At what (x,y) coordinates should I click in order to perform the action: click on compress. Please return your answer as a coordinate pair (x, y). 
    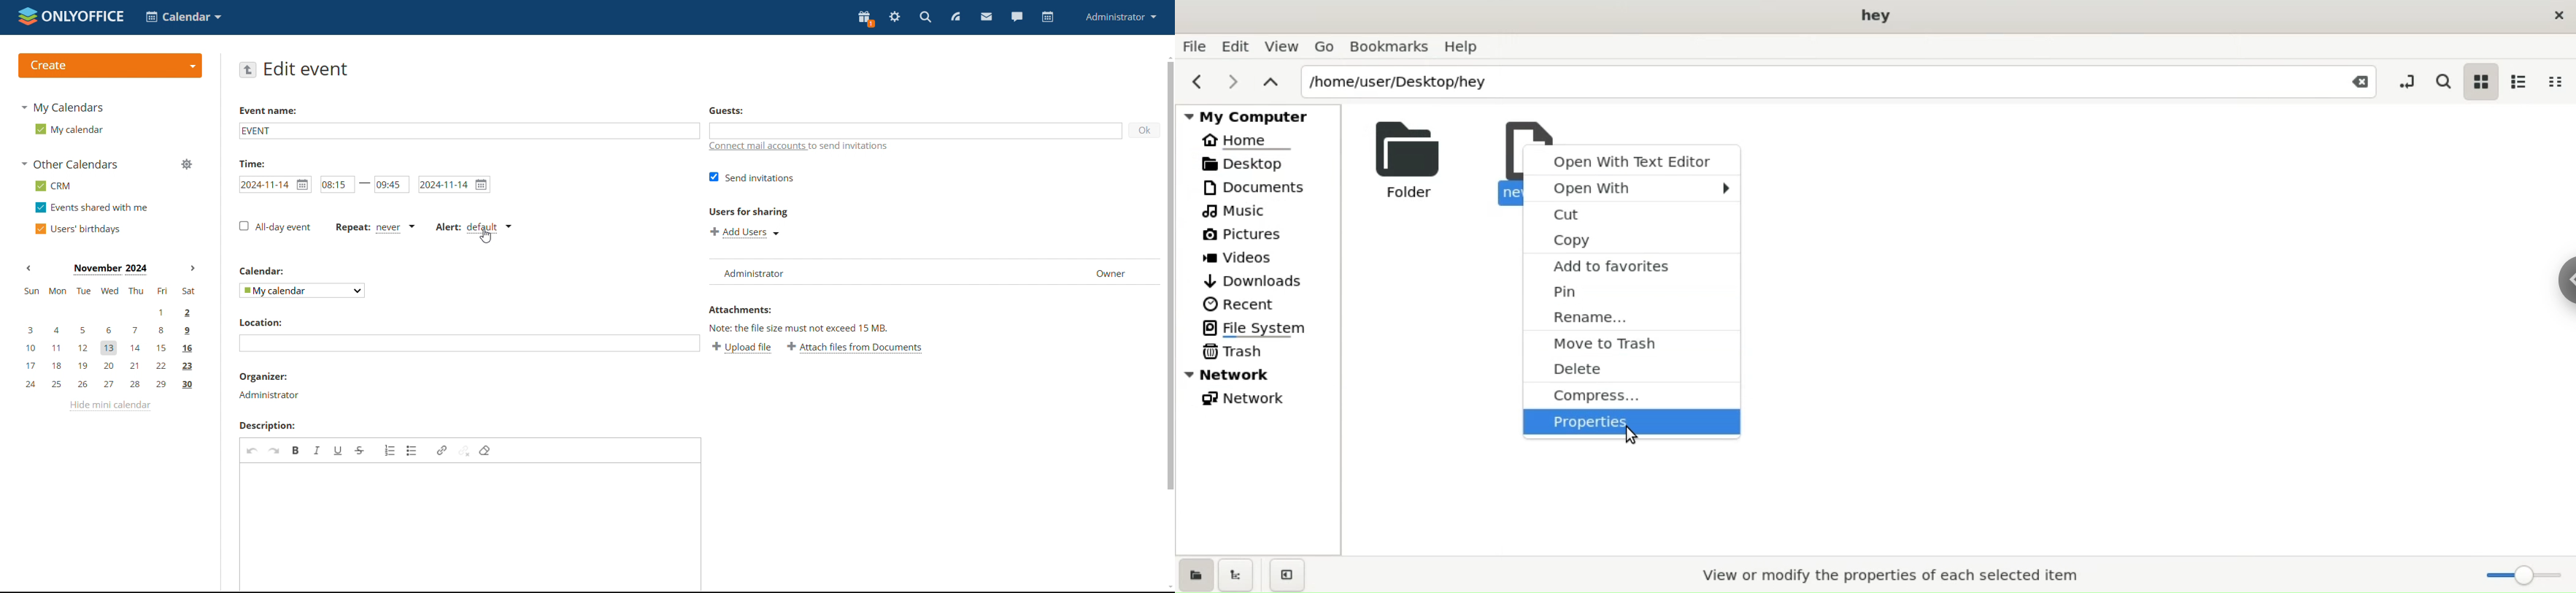
    Looking at the image, I should click on (1630, 394).